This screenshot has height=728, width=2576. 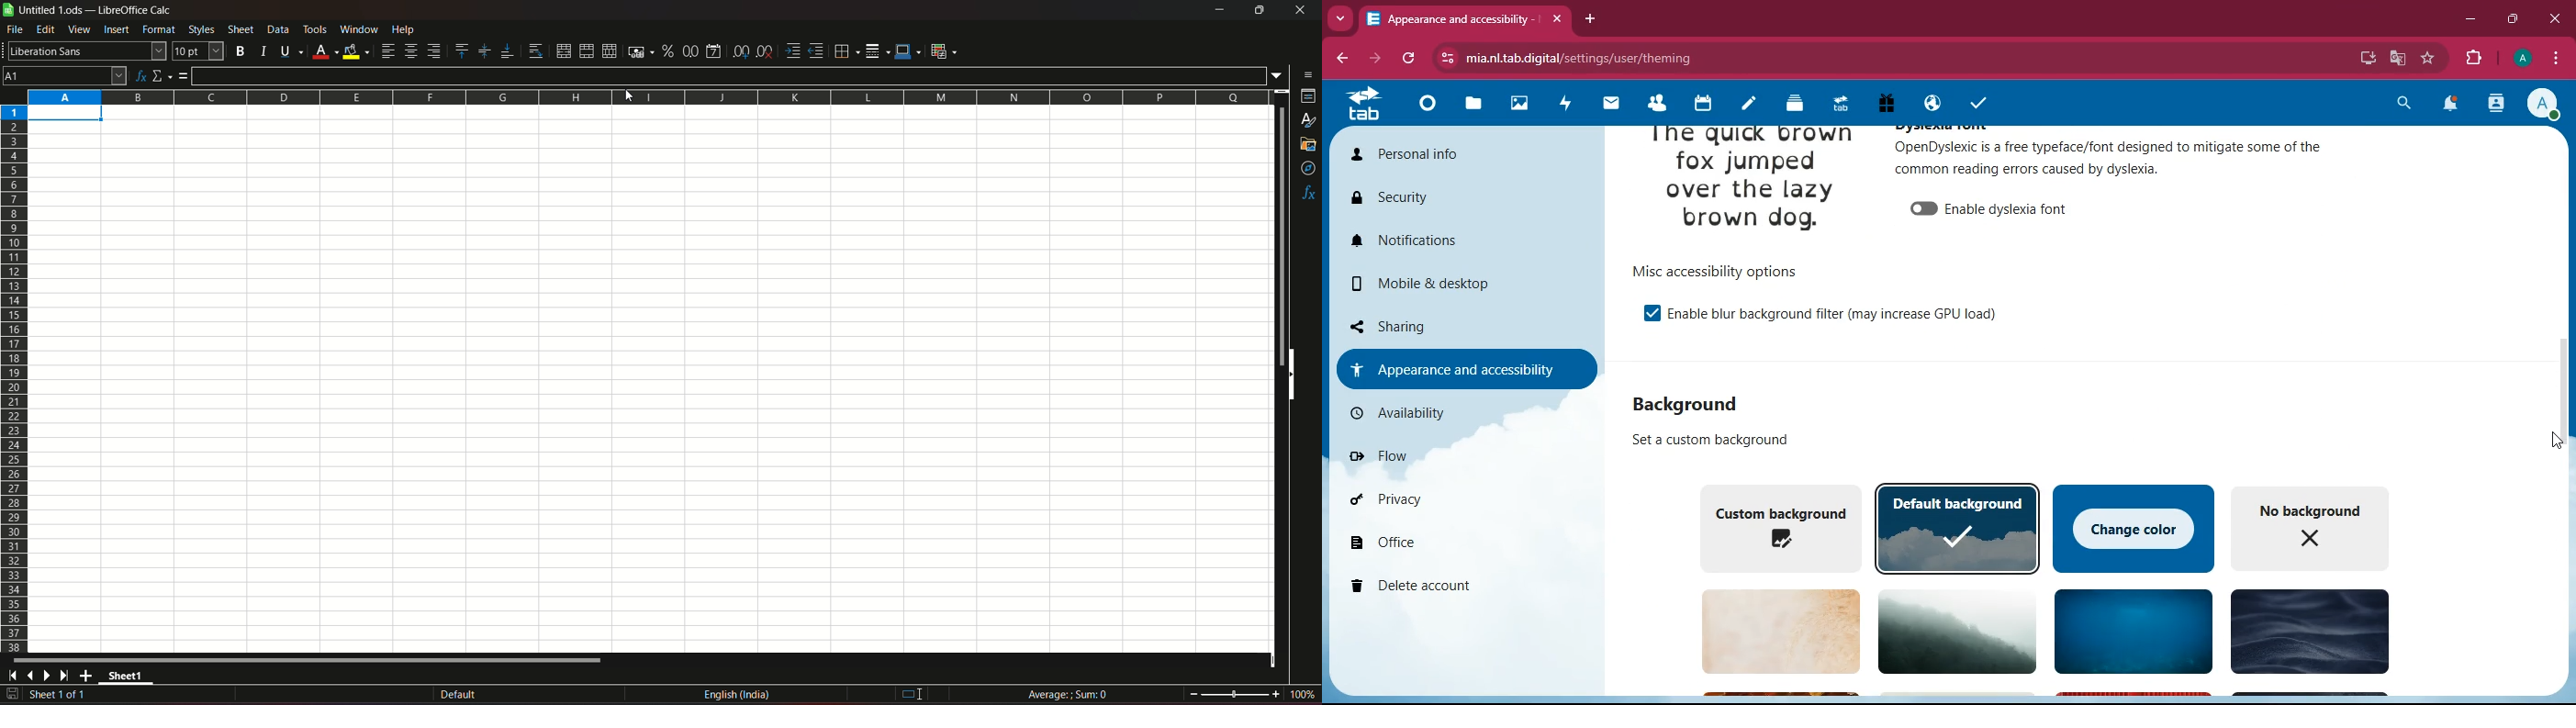 What do you see at coordinates (730, 76) in the screenshot?
I see `input line` at bounding box center [730, 76].